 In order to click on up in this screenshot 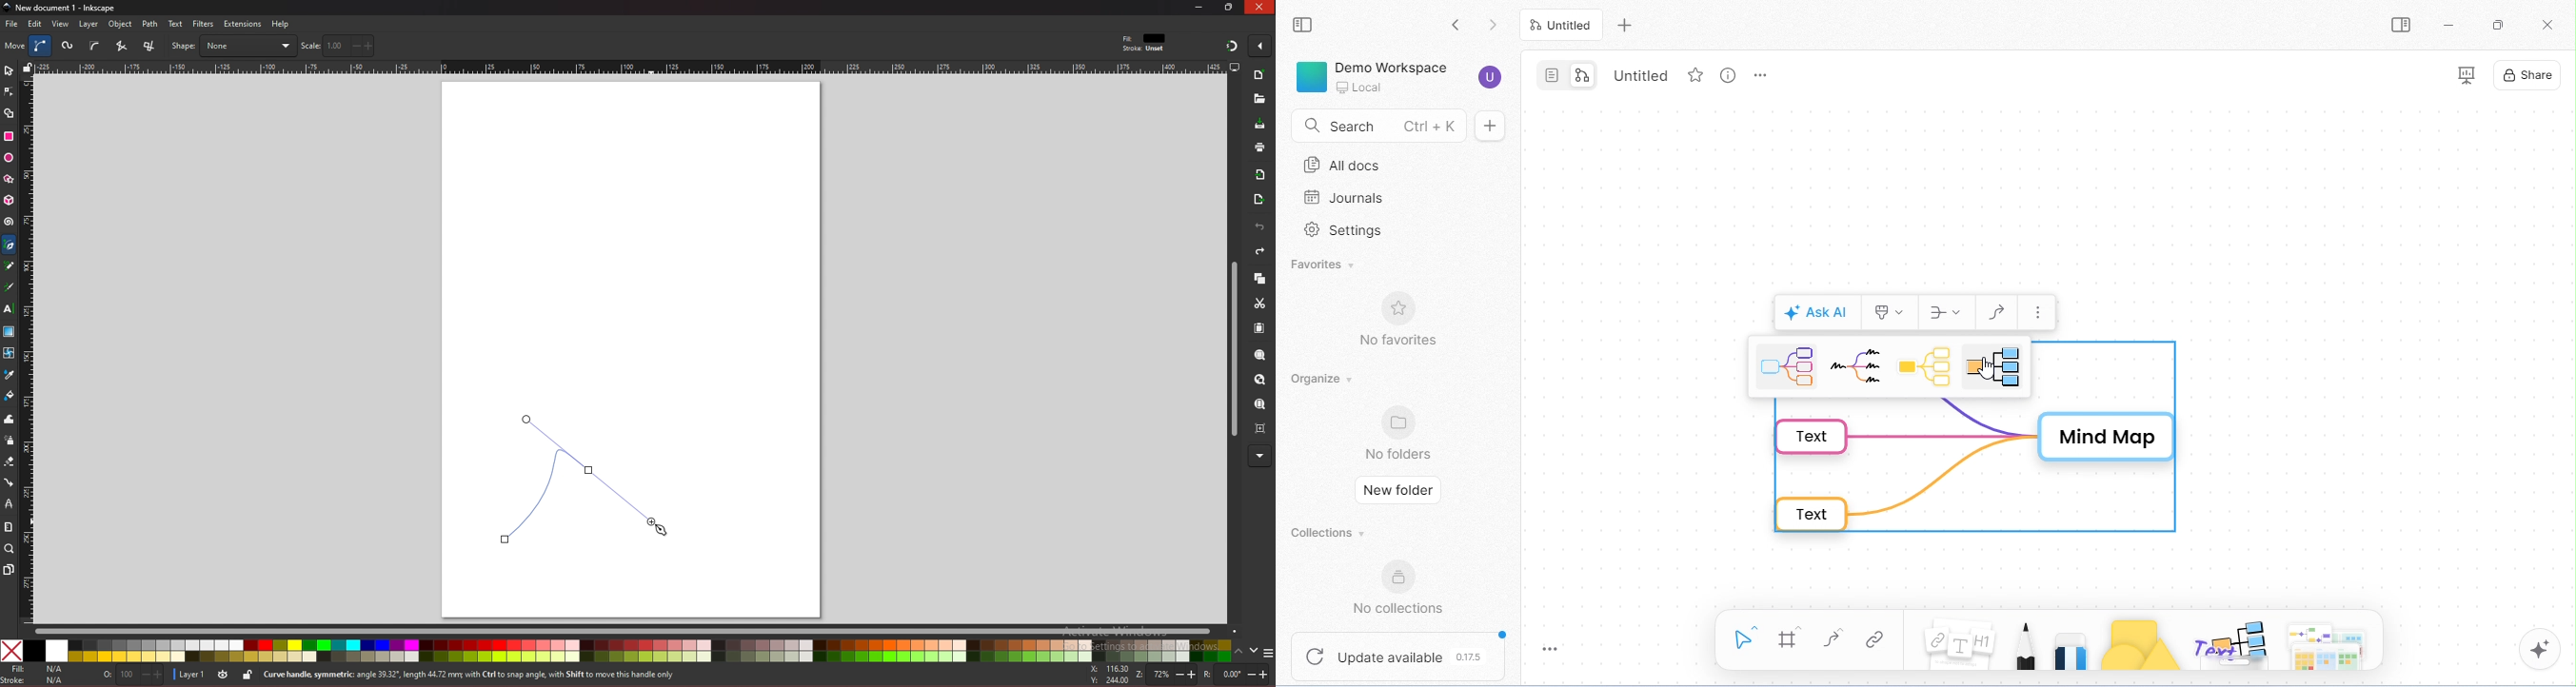, I will do `click(1240, 653)`.